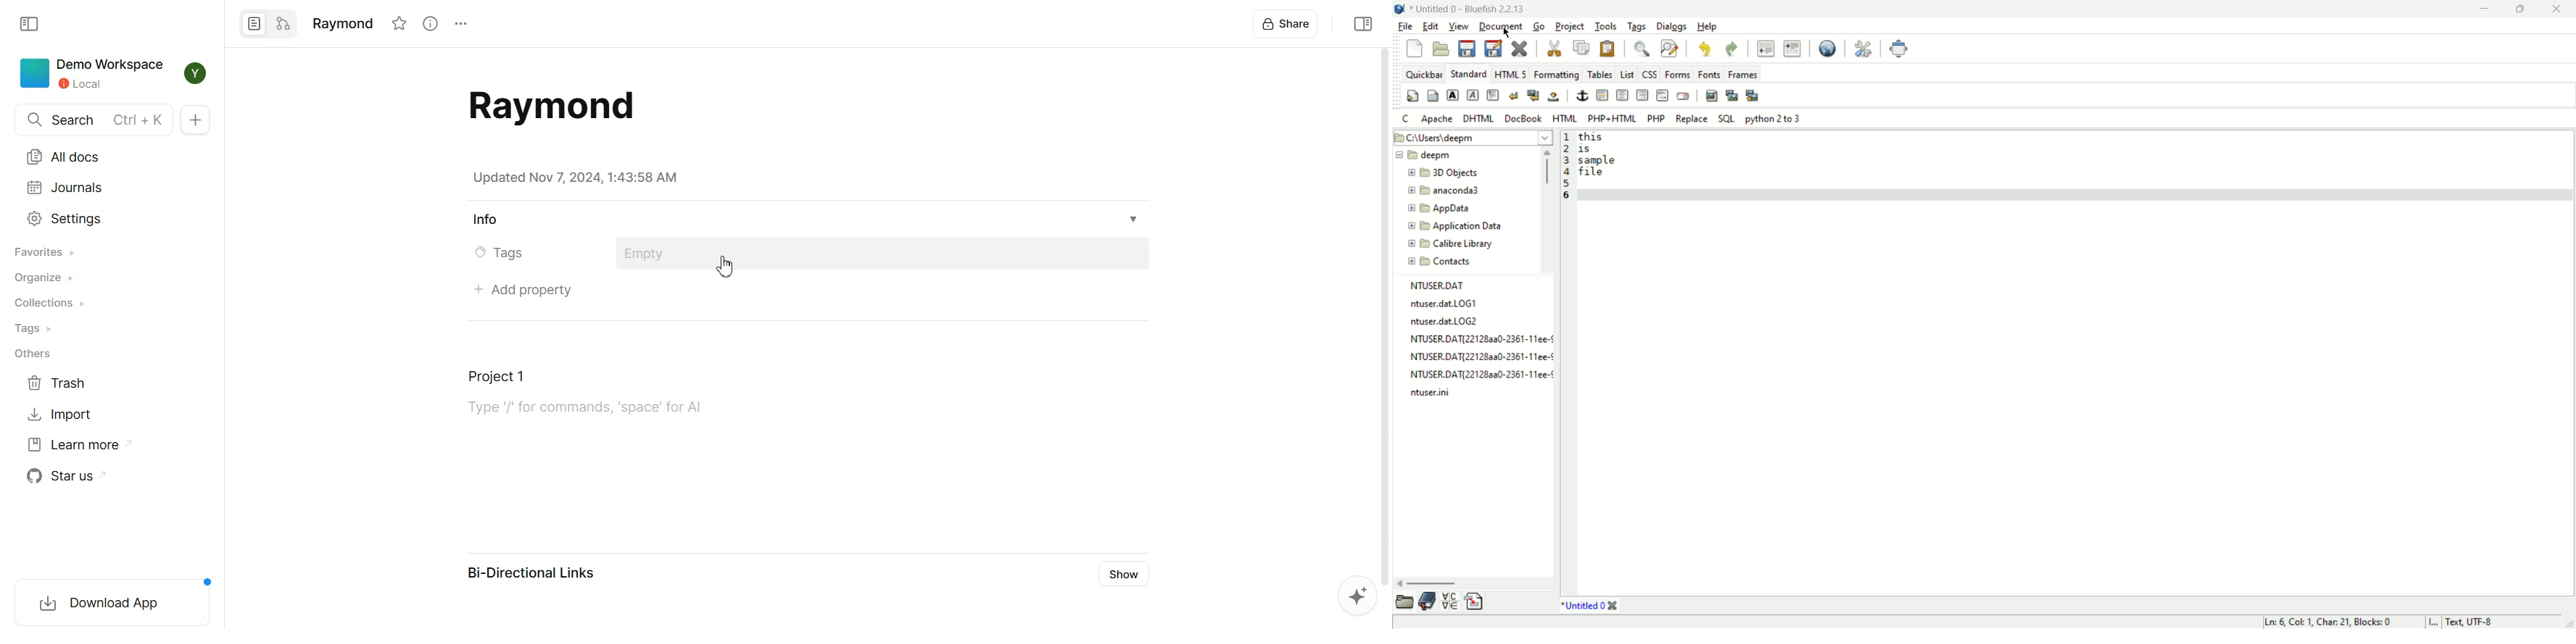  Describe the element at coordinates (1436, 286) in the screenshot. I see `NTUSER.DAT` at that location.